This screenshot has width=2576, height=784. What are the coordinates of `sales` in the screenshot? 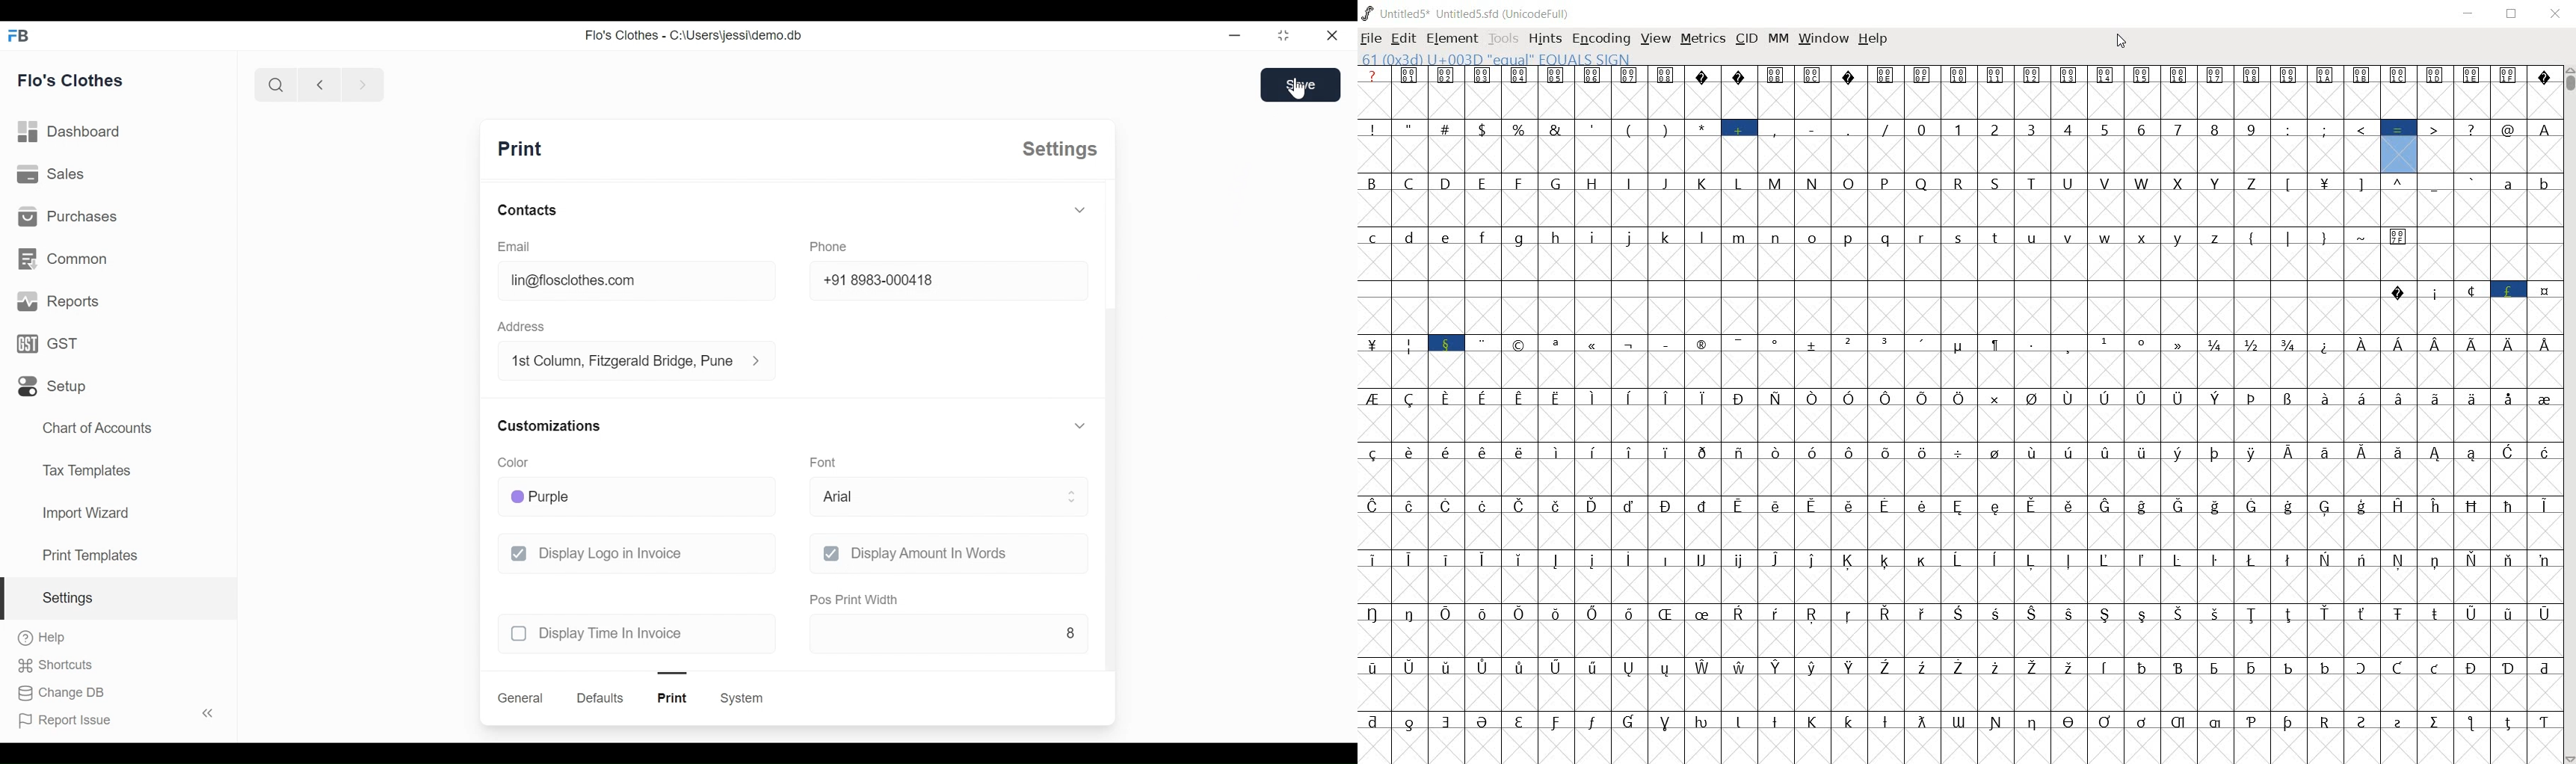 It's located at (51, 173).